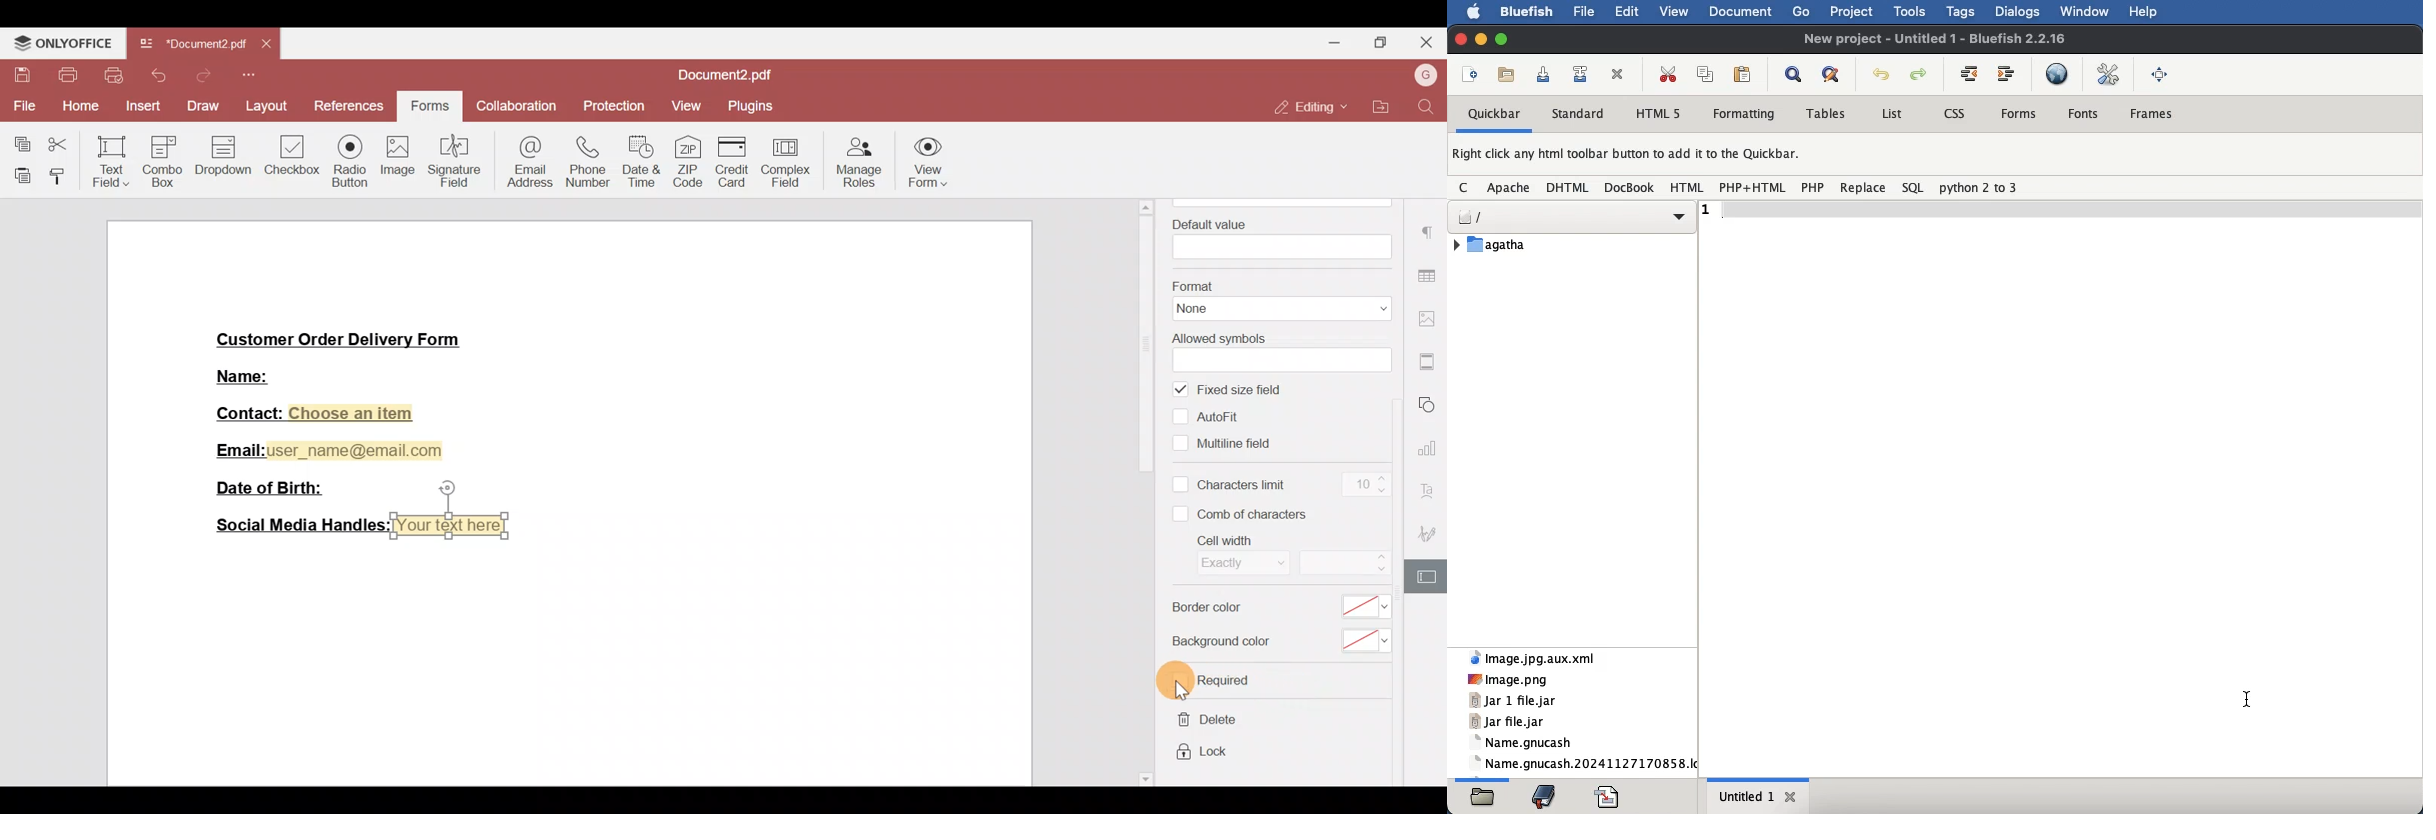  Describe the element at coordinates (345, 158) in the screenshot. I see `Radio button` at that location.